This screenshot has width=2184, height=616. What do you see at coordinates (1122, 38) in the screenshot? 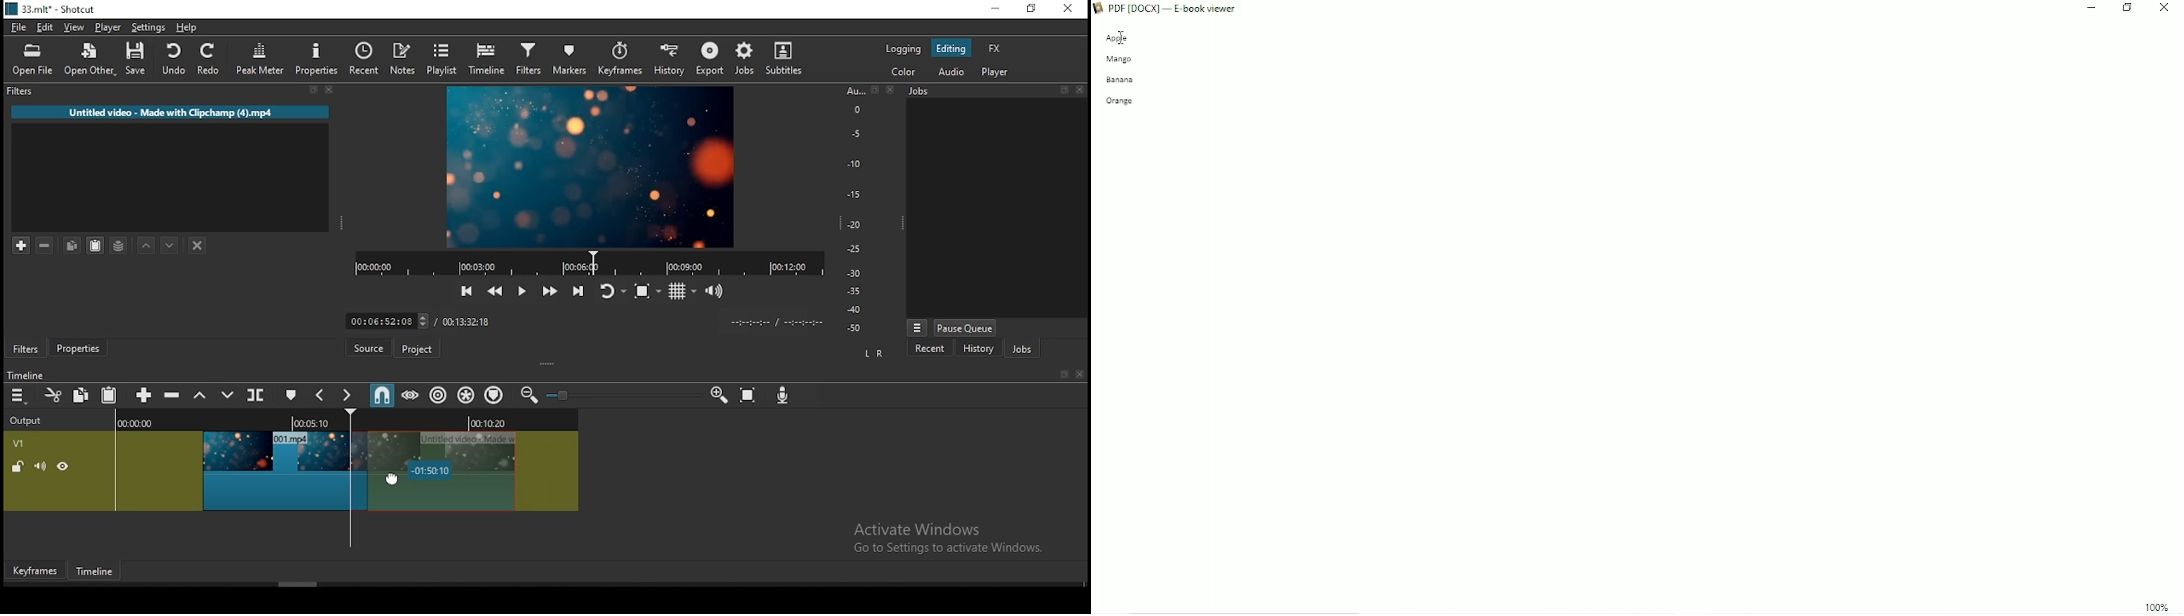
I see `text cursor` at bounding box center [1122, 38].